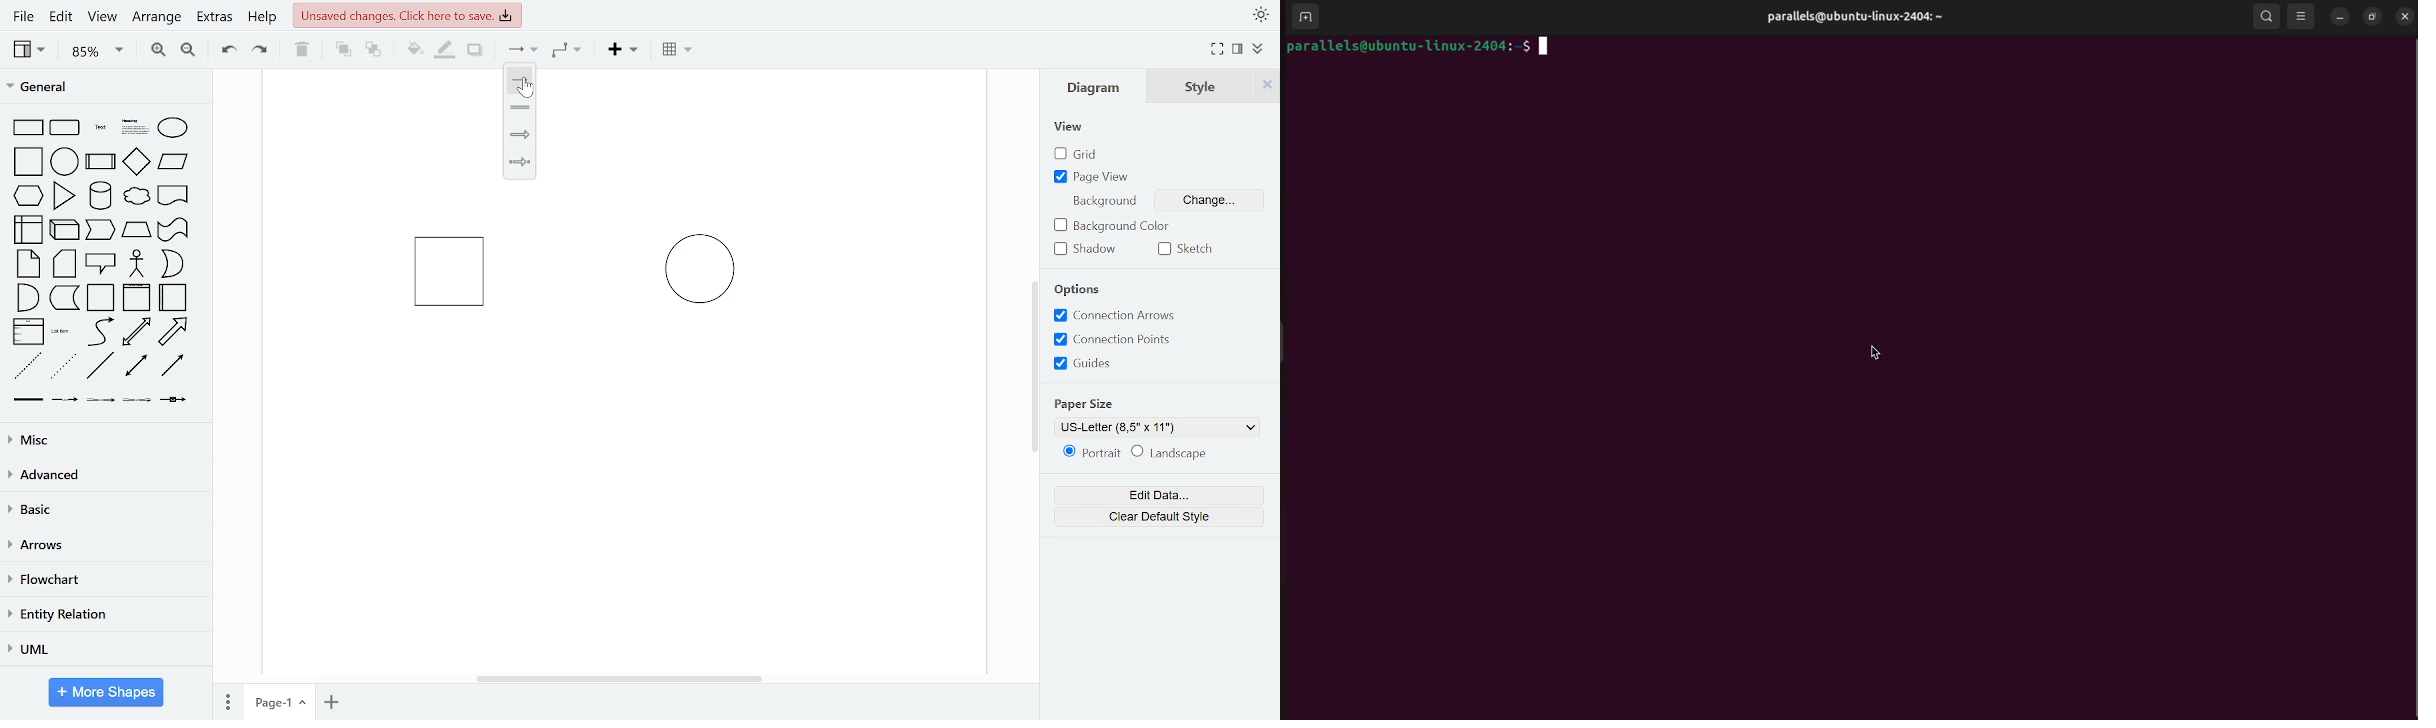  I want to click on view, so click(1070, 128).